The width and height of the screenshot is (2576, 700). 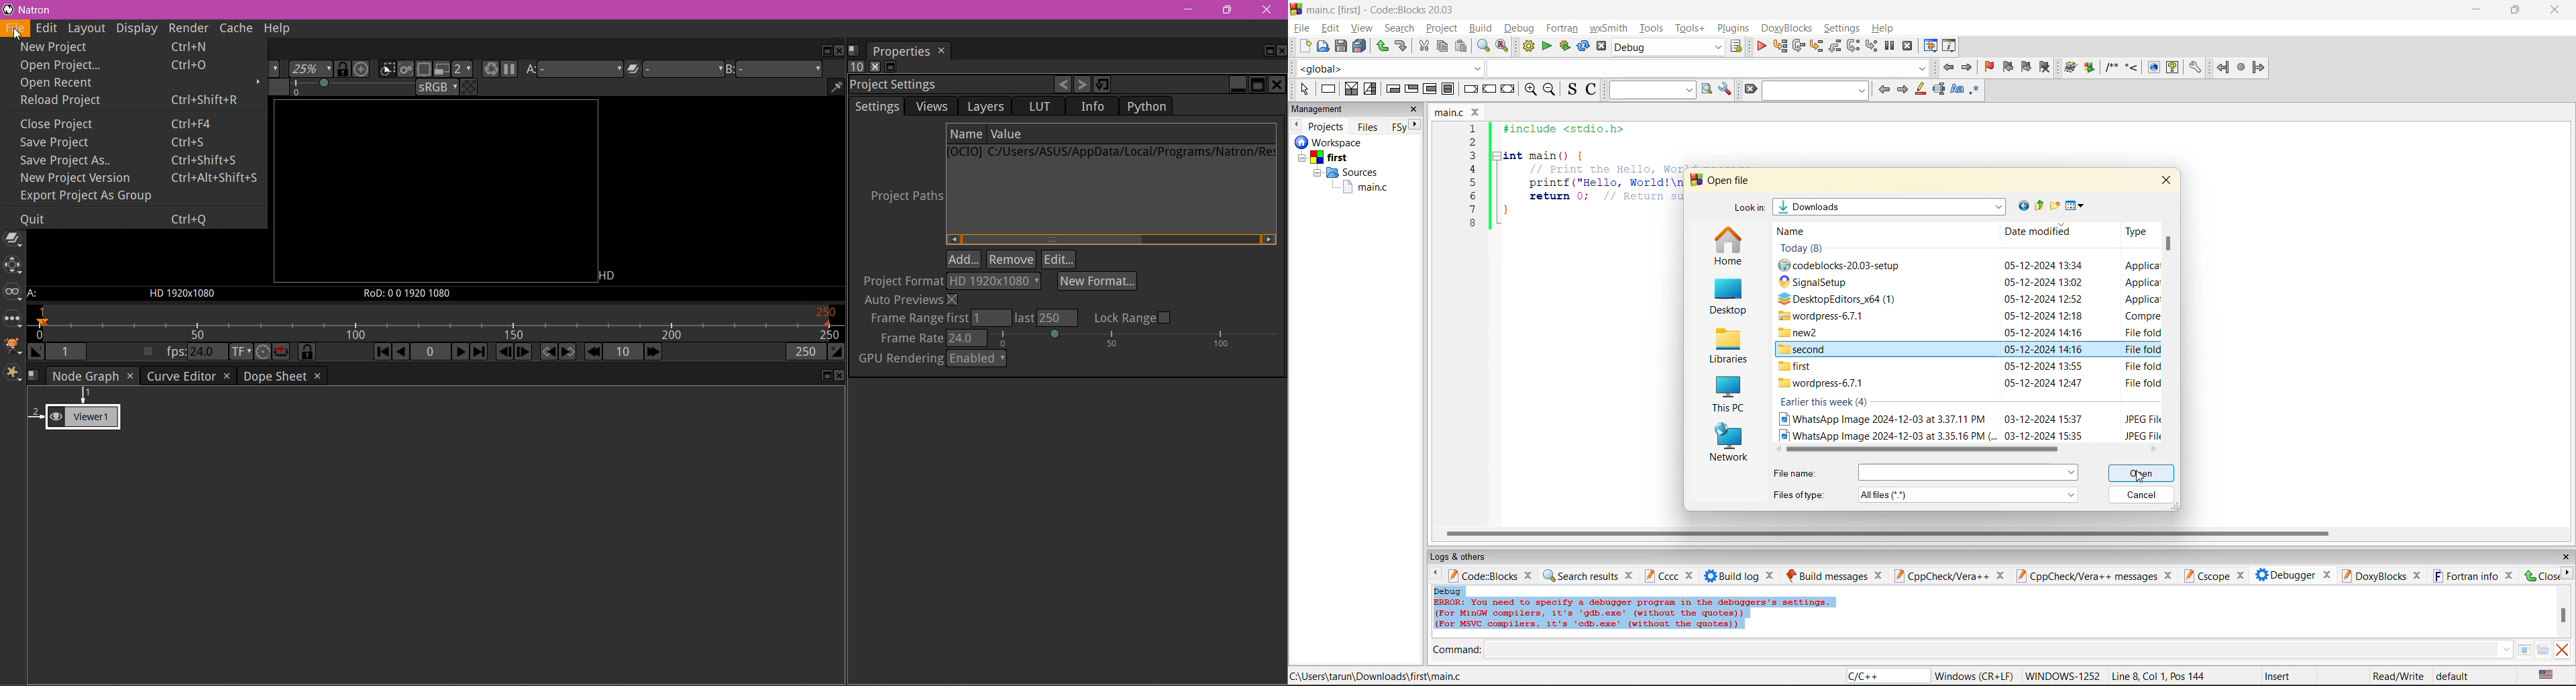 What do you see at coordinates (2063, 677) in the screenshot?
I see `Windows 1252` at bounding box center [2063, 677].